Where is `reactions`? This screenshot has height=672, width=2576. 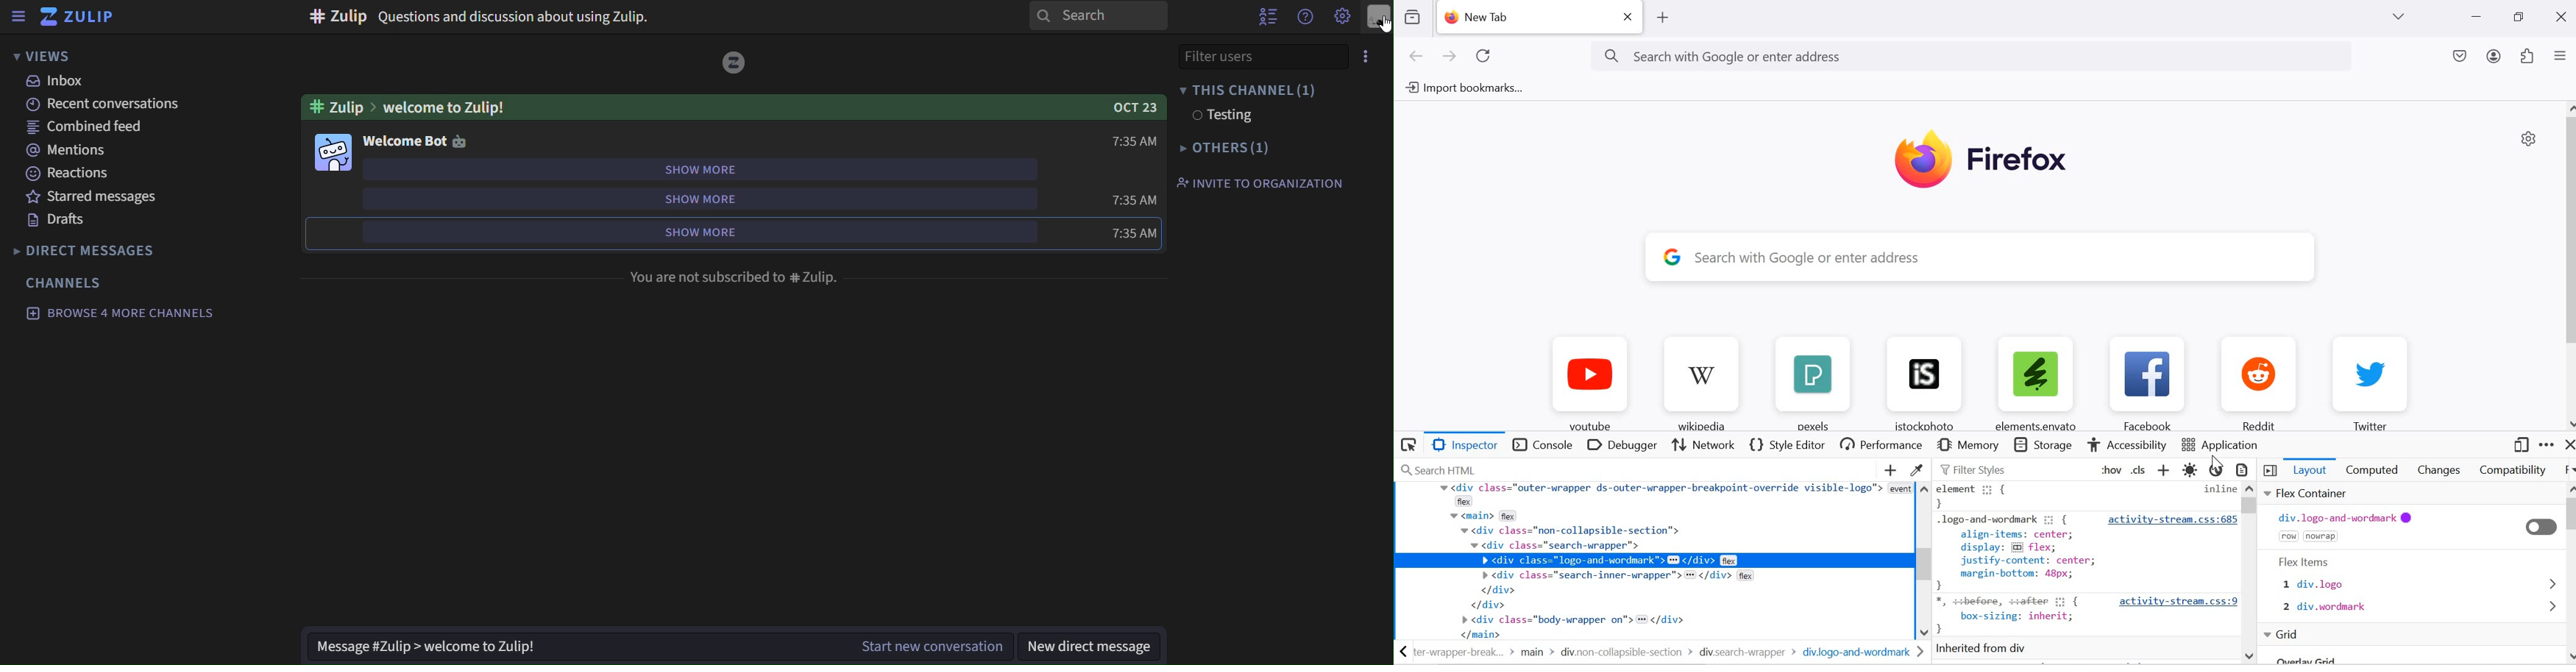
reactions is located at coordinates (69, 173).